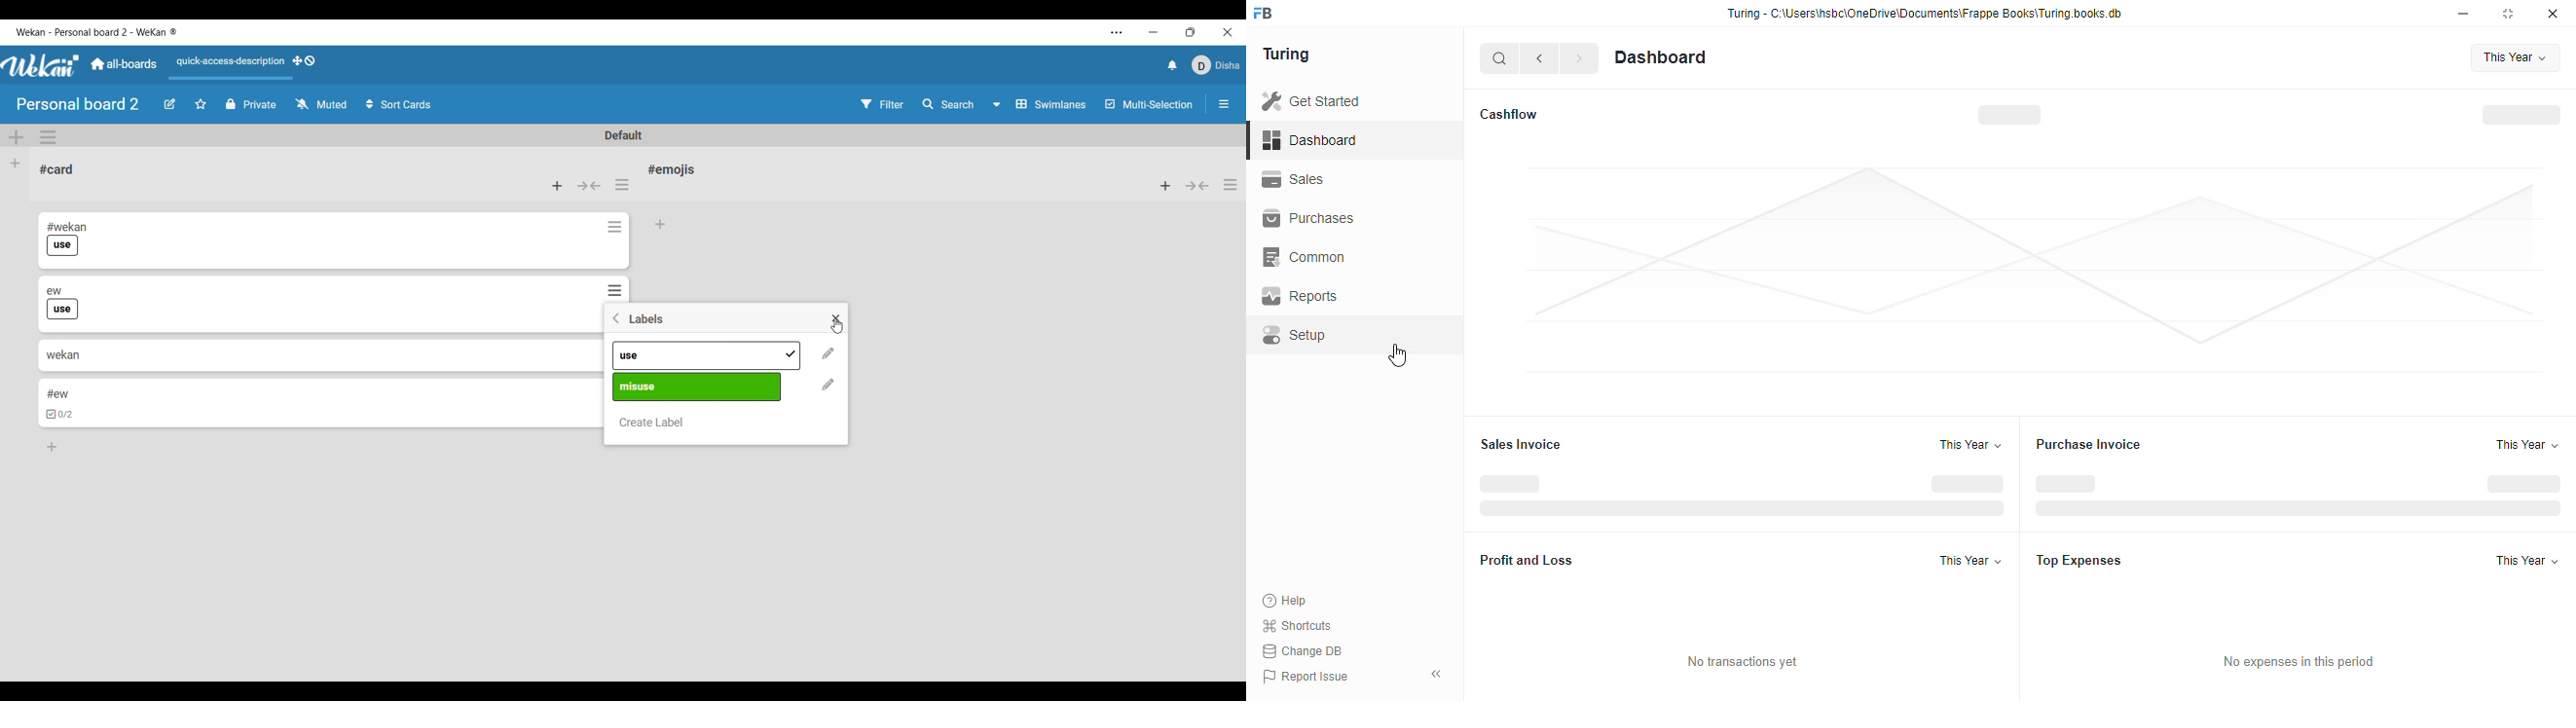  I want to click on this year, so click(1970, 444).